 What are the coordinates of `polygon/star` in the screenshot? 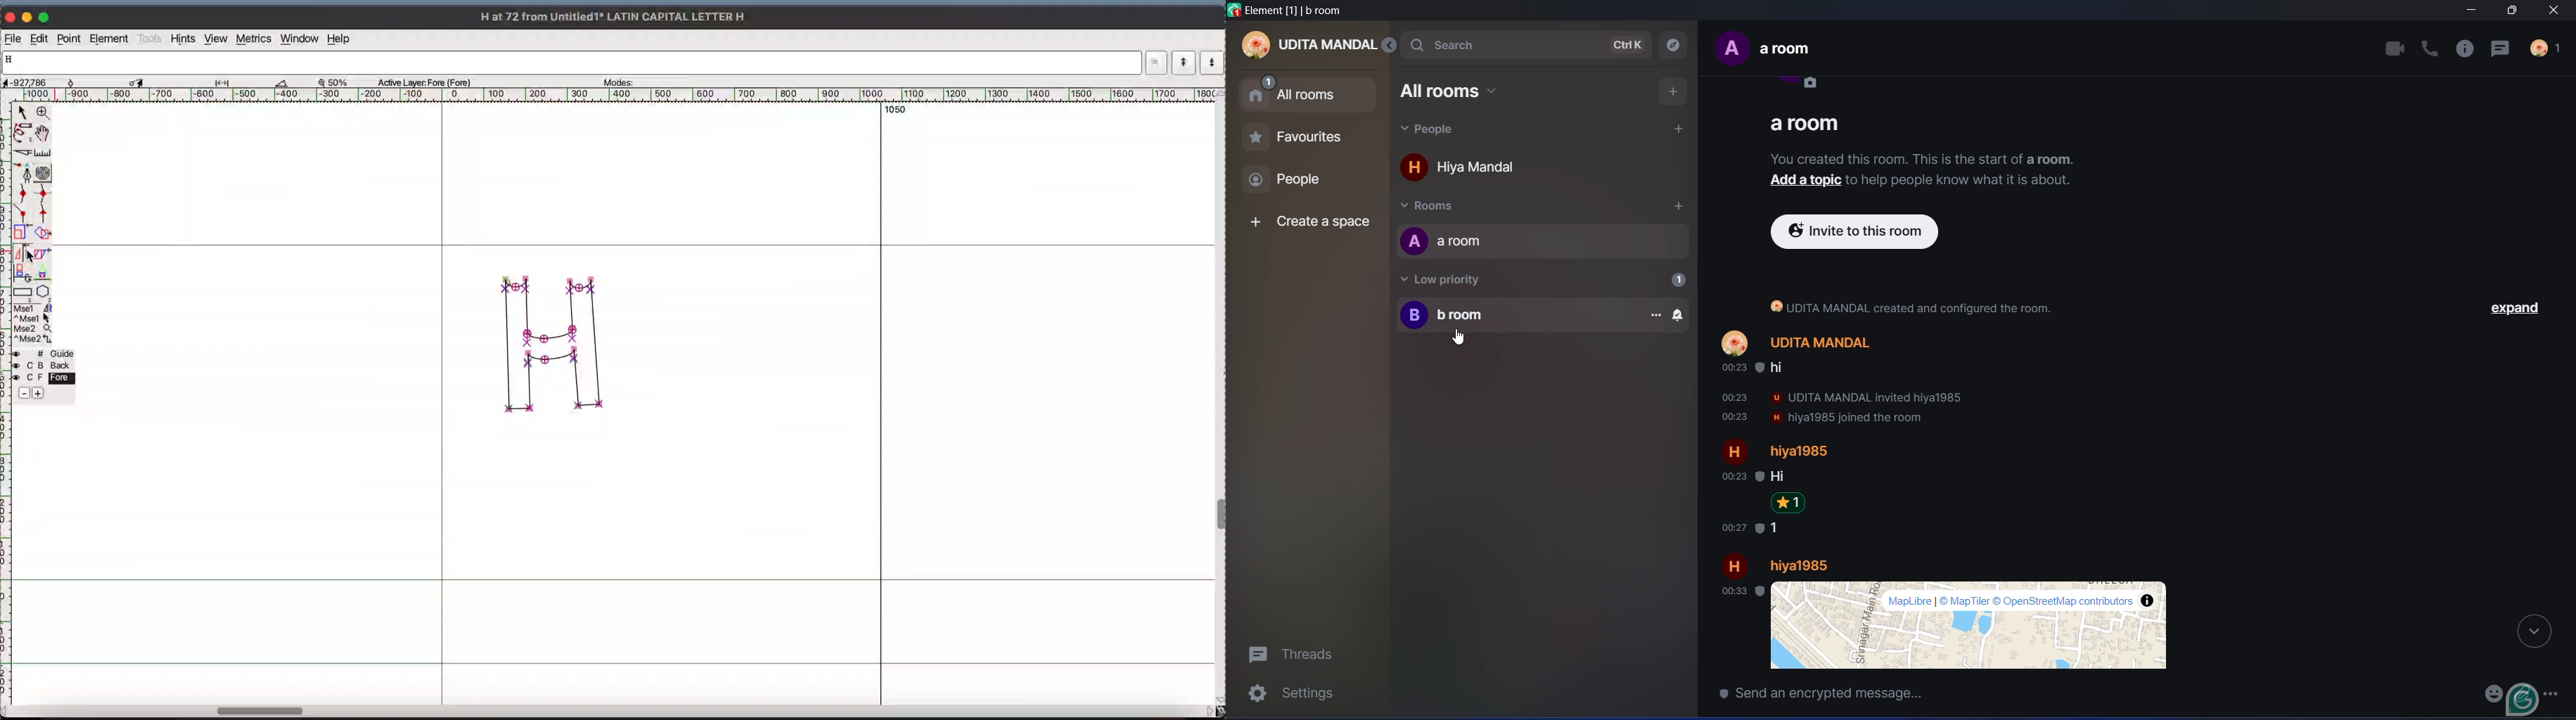 It's located at (43, 291).